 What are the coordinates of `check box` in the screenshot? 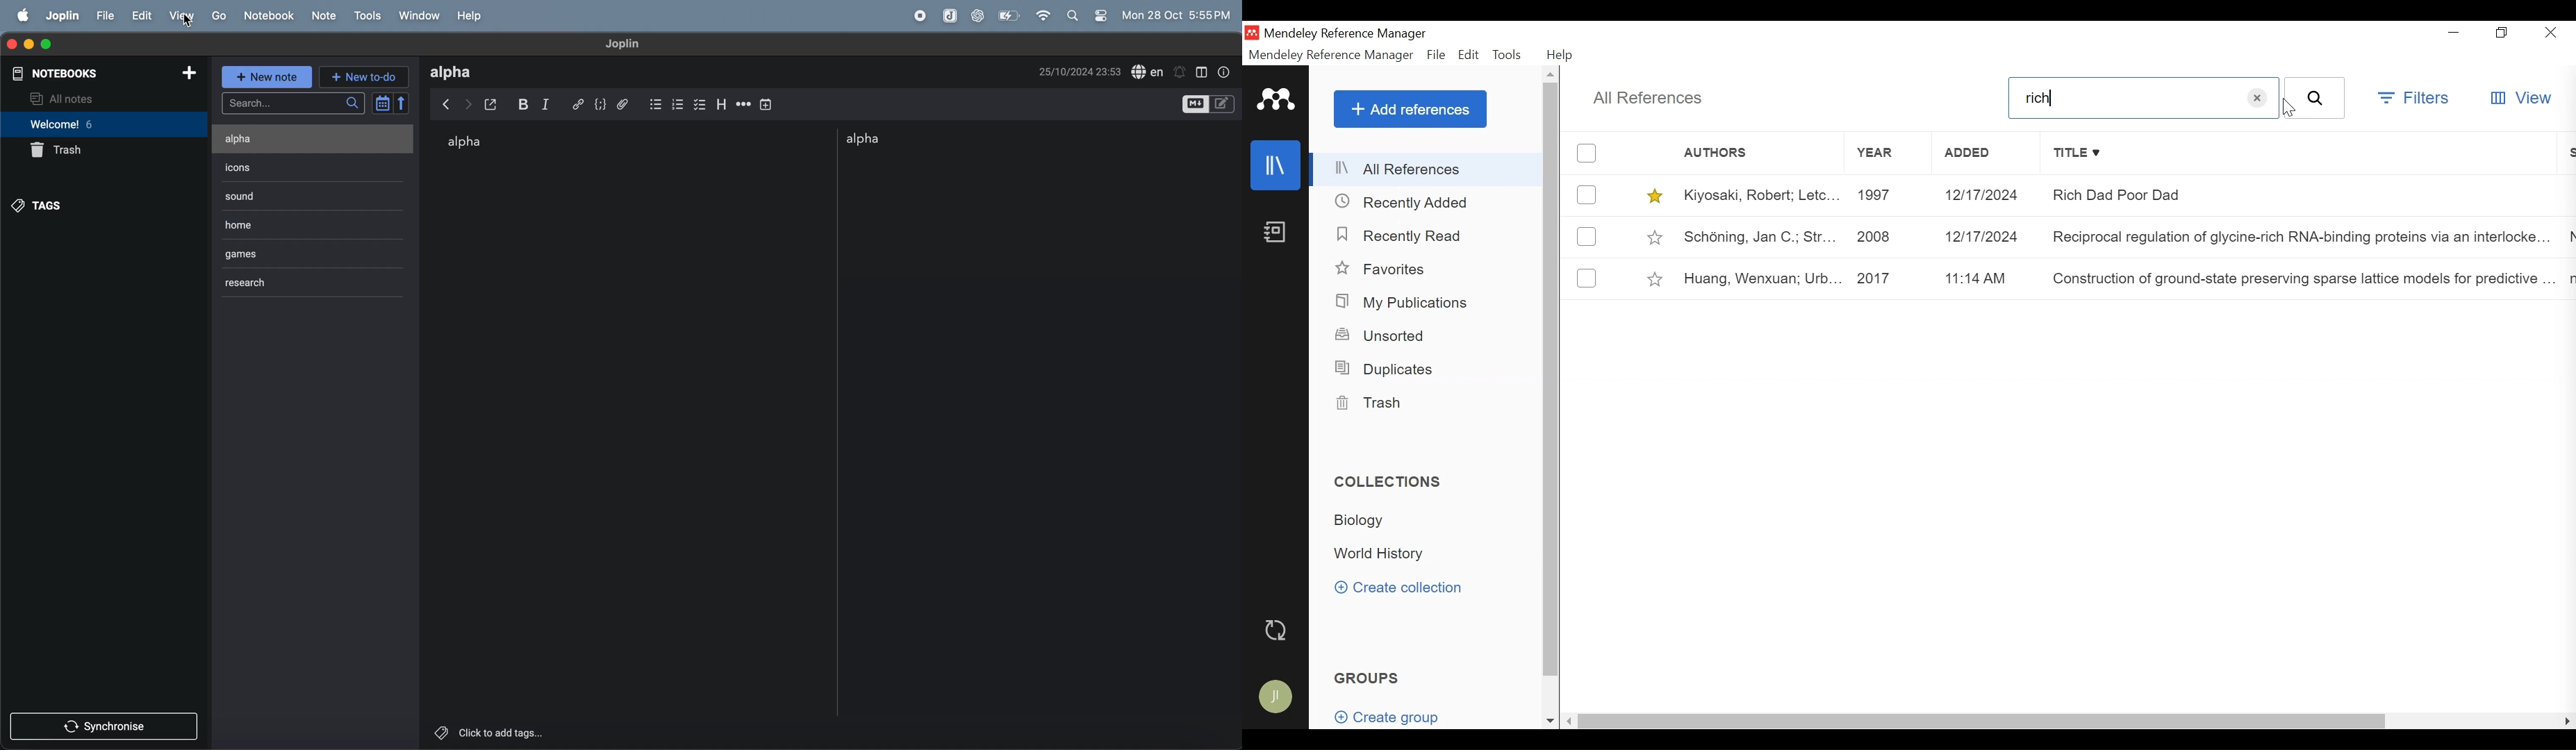 It's located at (702, 103).